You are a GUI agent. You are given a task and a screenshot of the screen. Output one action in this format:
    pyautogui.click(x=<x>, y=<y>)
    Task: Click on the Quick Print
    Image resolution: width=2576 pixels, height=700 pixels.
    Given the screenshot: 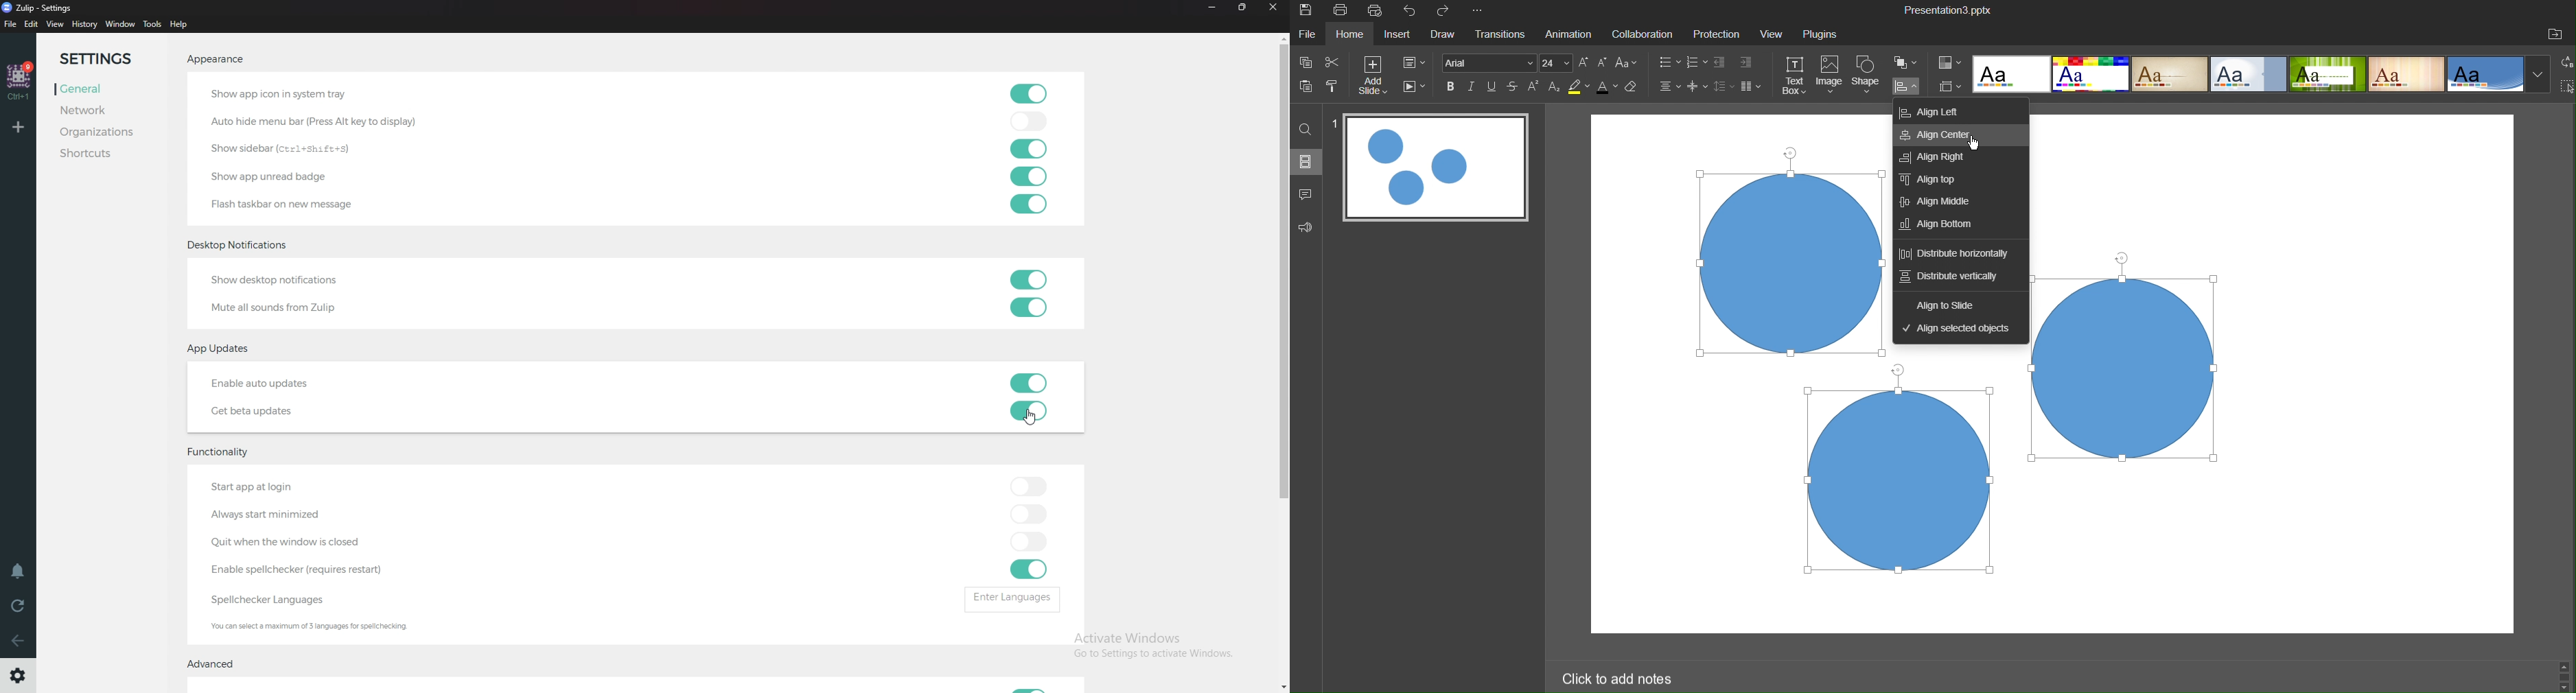 What is the action you would take?
    pyautogui.click(x=1378, y=11)
    